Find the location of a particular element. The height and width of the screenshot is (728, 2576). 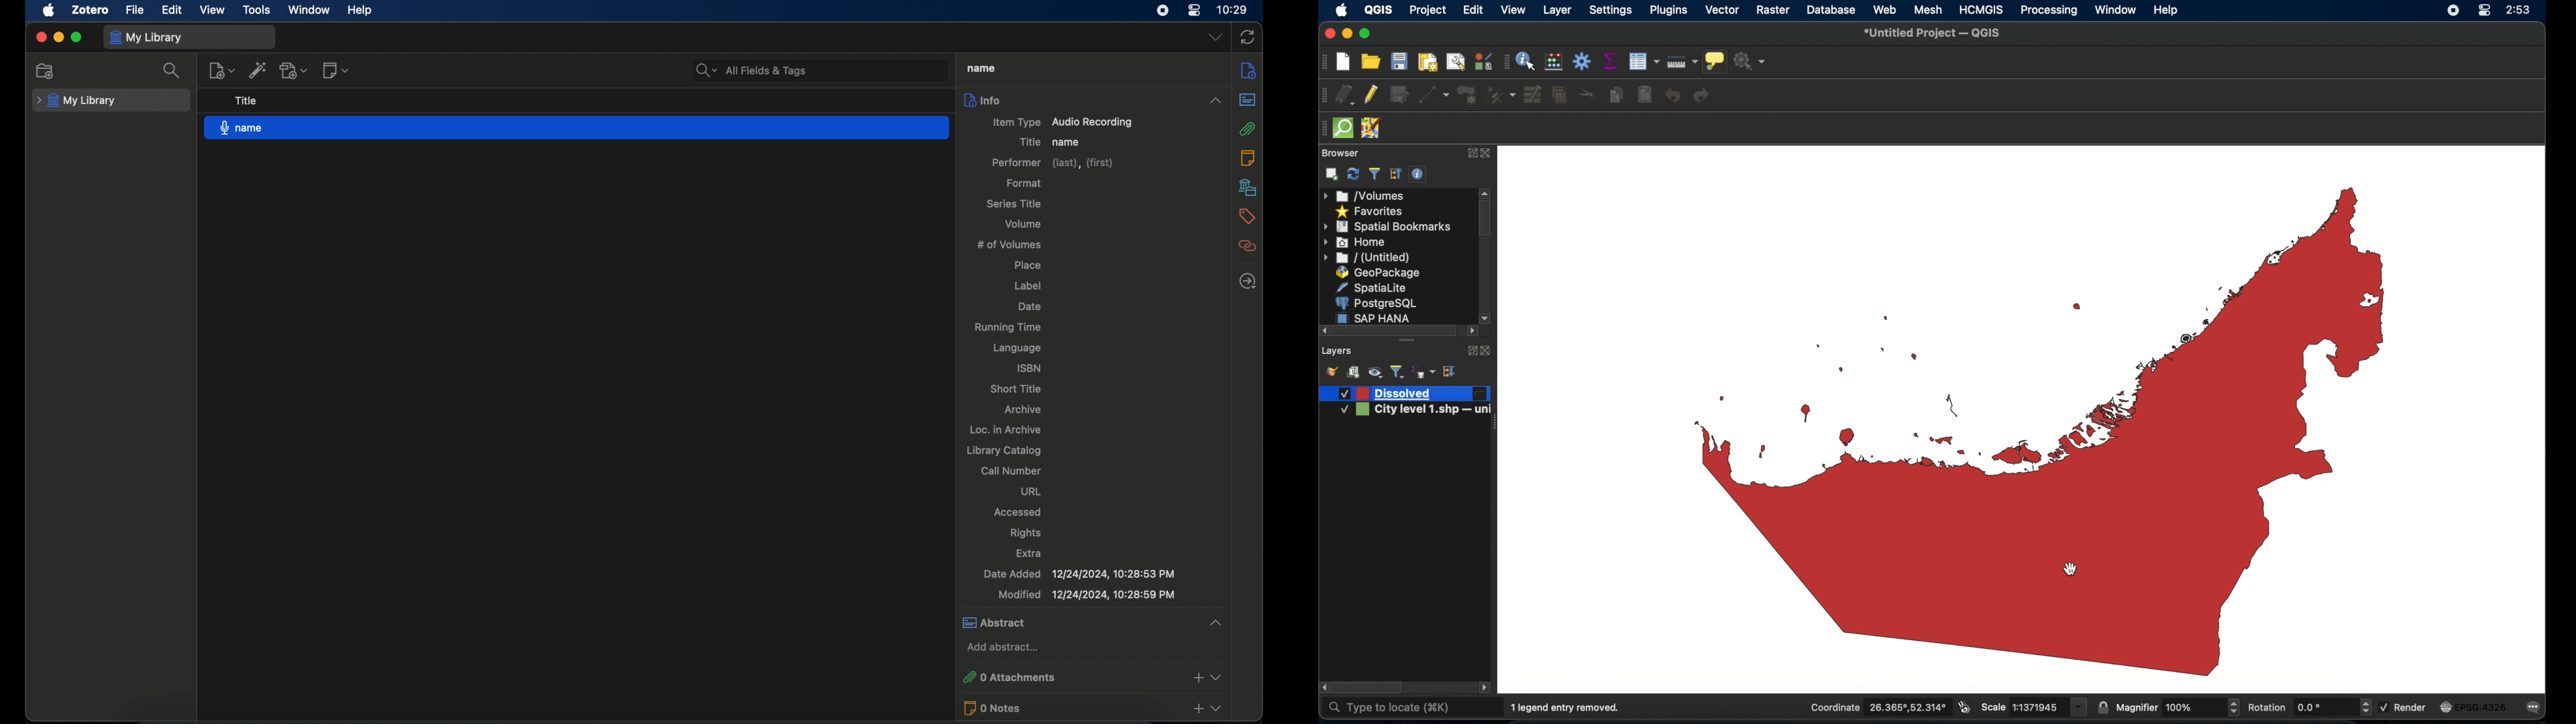

title is located at coordinates (1028, 142).